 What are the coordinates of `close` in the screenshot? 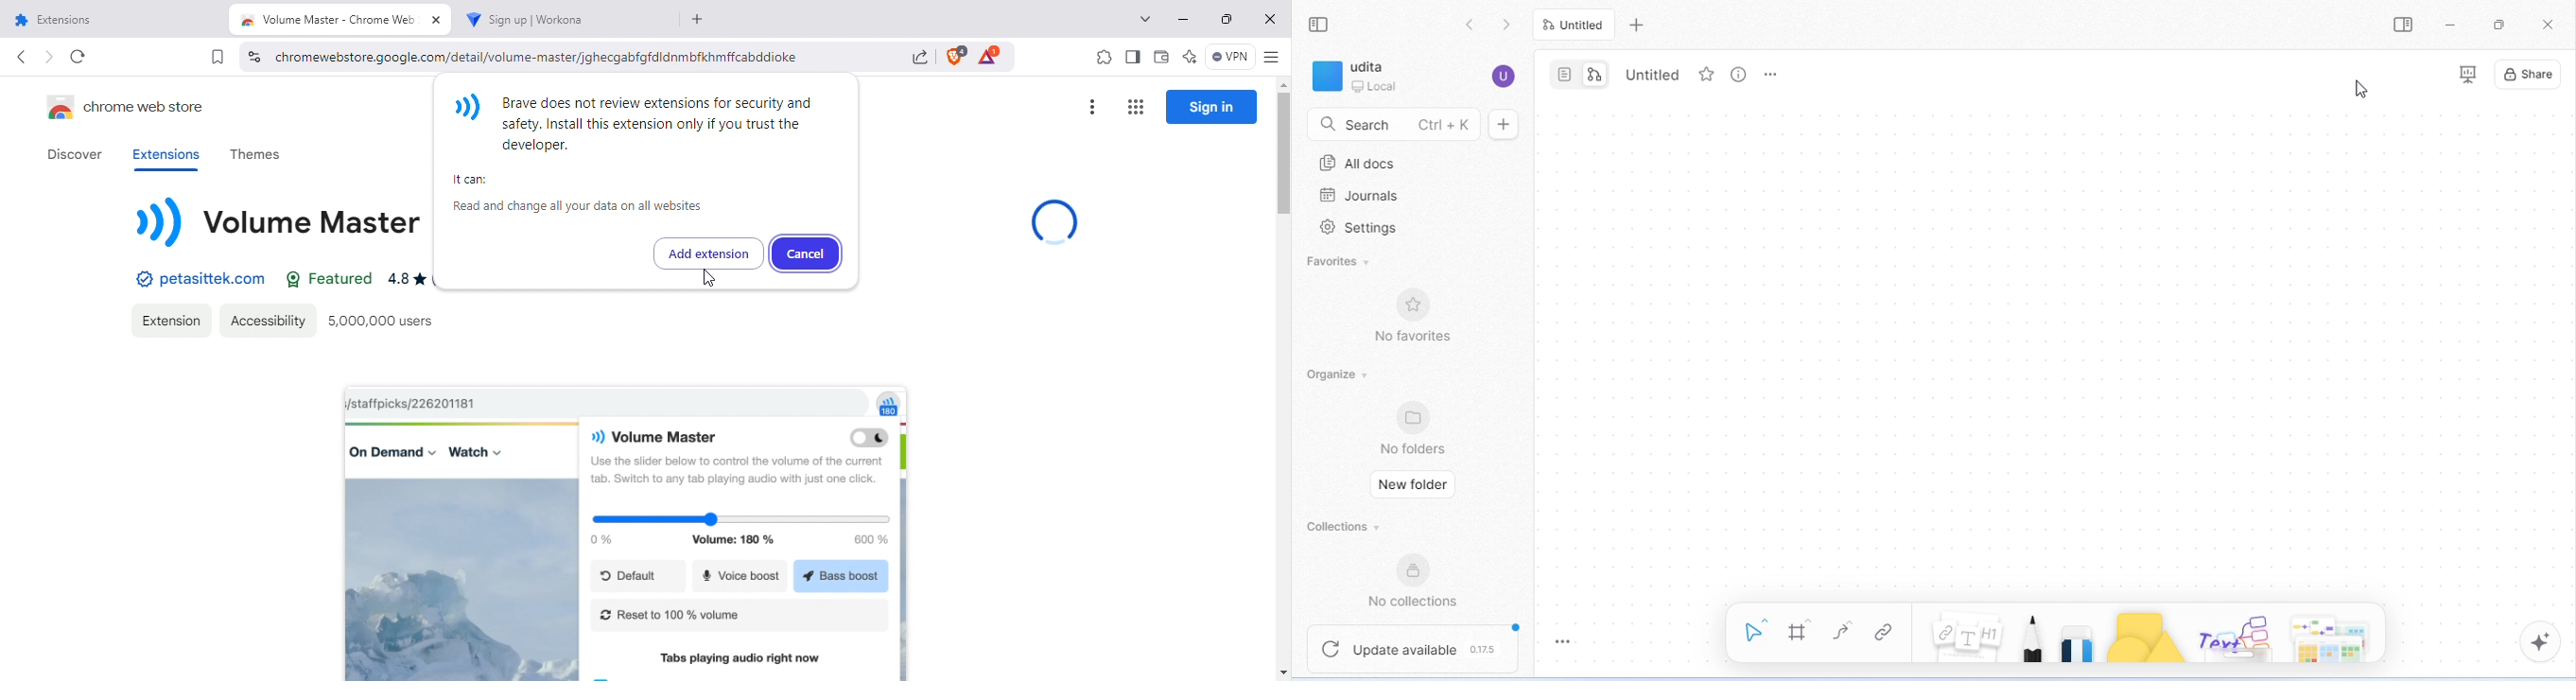 It's located at (1270, 18).